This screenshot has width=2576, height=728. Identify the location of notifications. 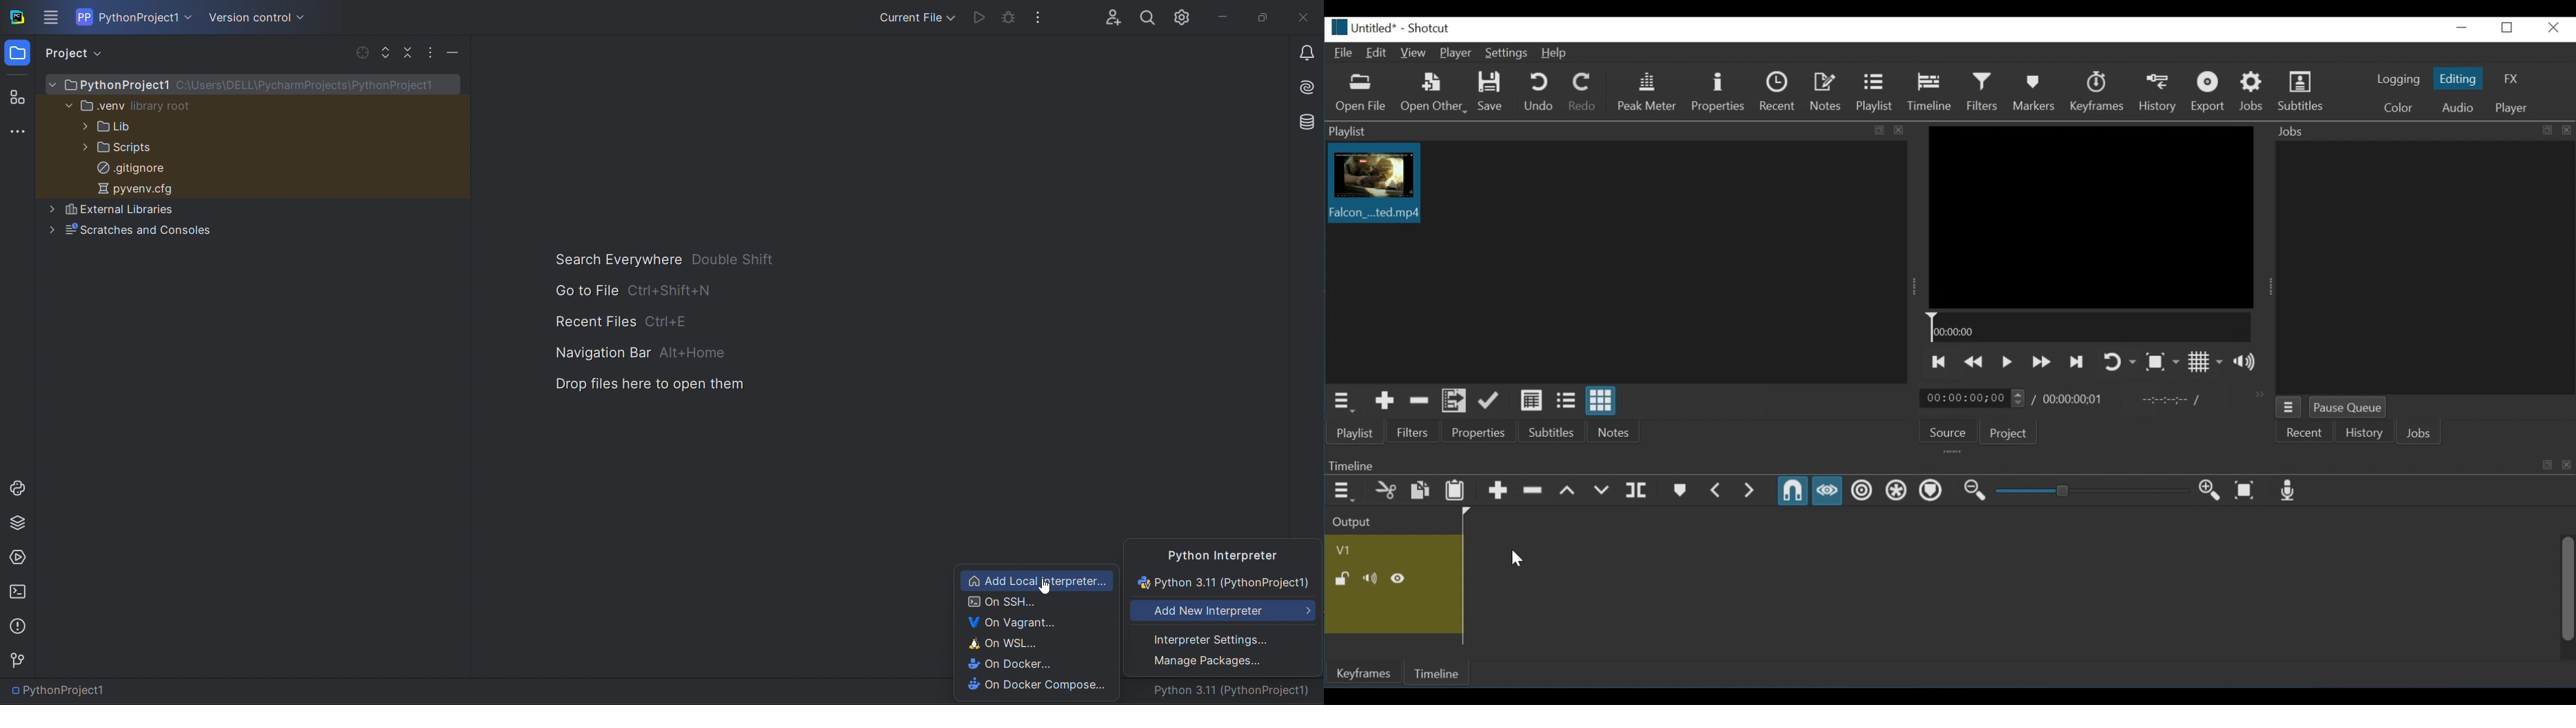
(1307, 55).